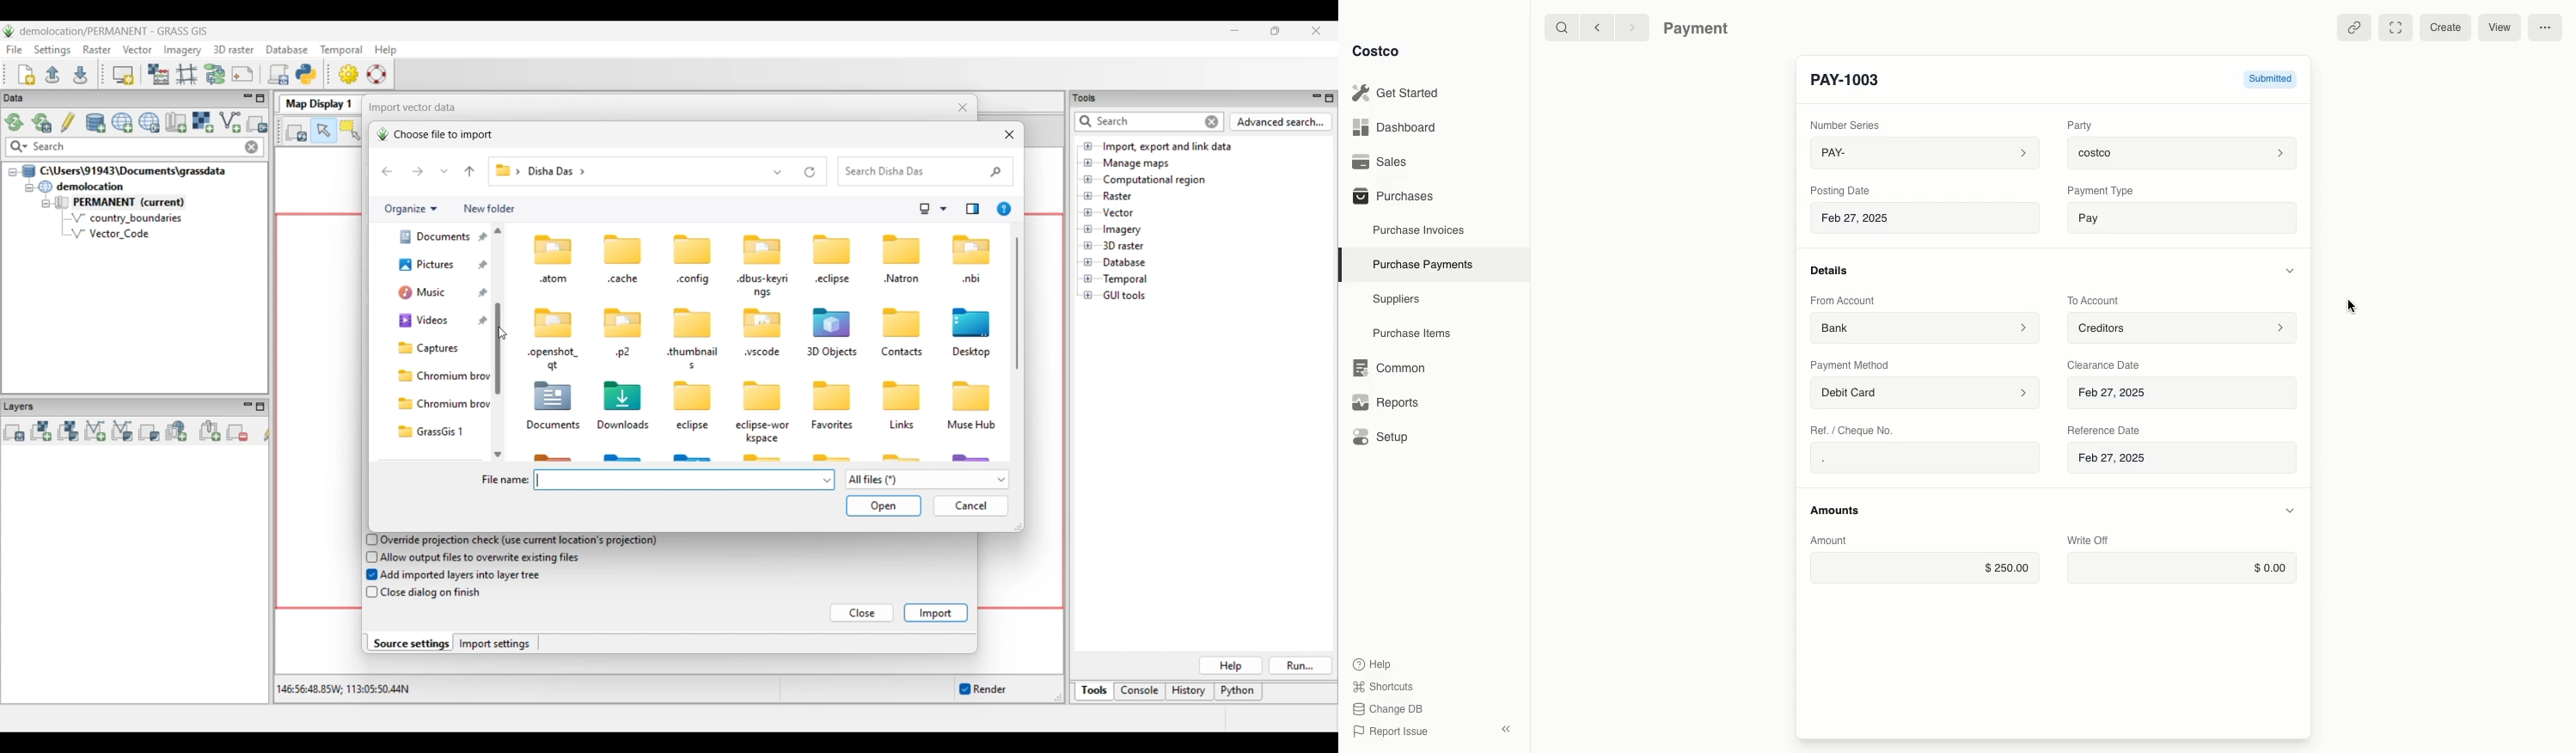 The width and height of the screenshot is (2576, 756). I want to click on Purchase Invoices, so click(1420, 230).